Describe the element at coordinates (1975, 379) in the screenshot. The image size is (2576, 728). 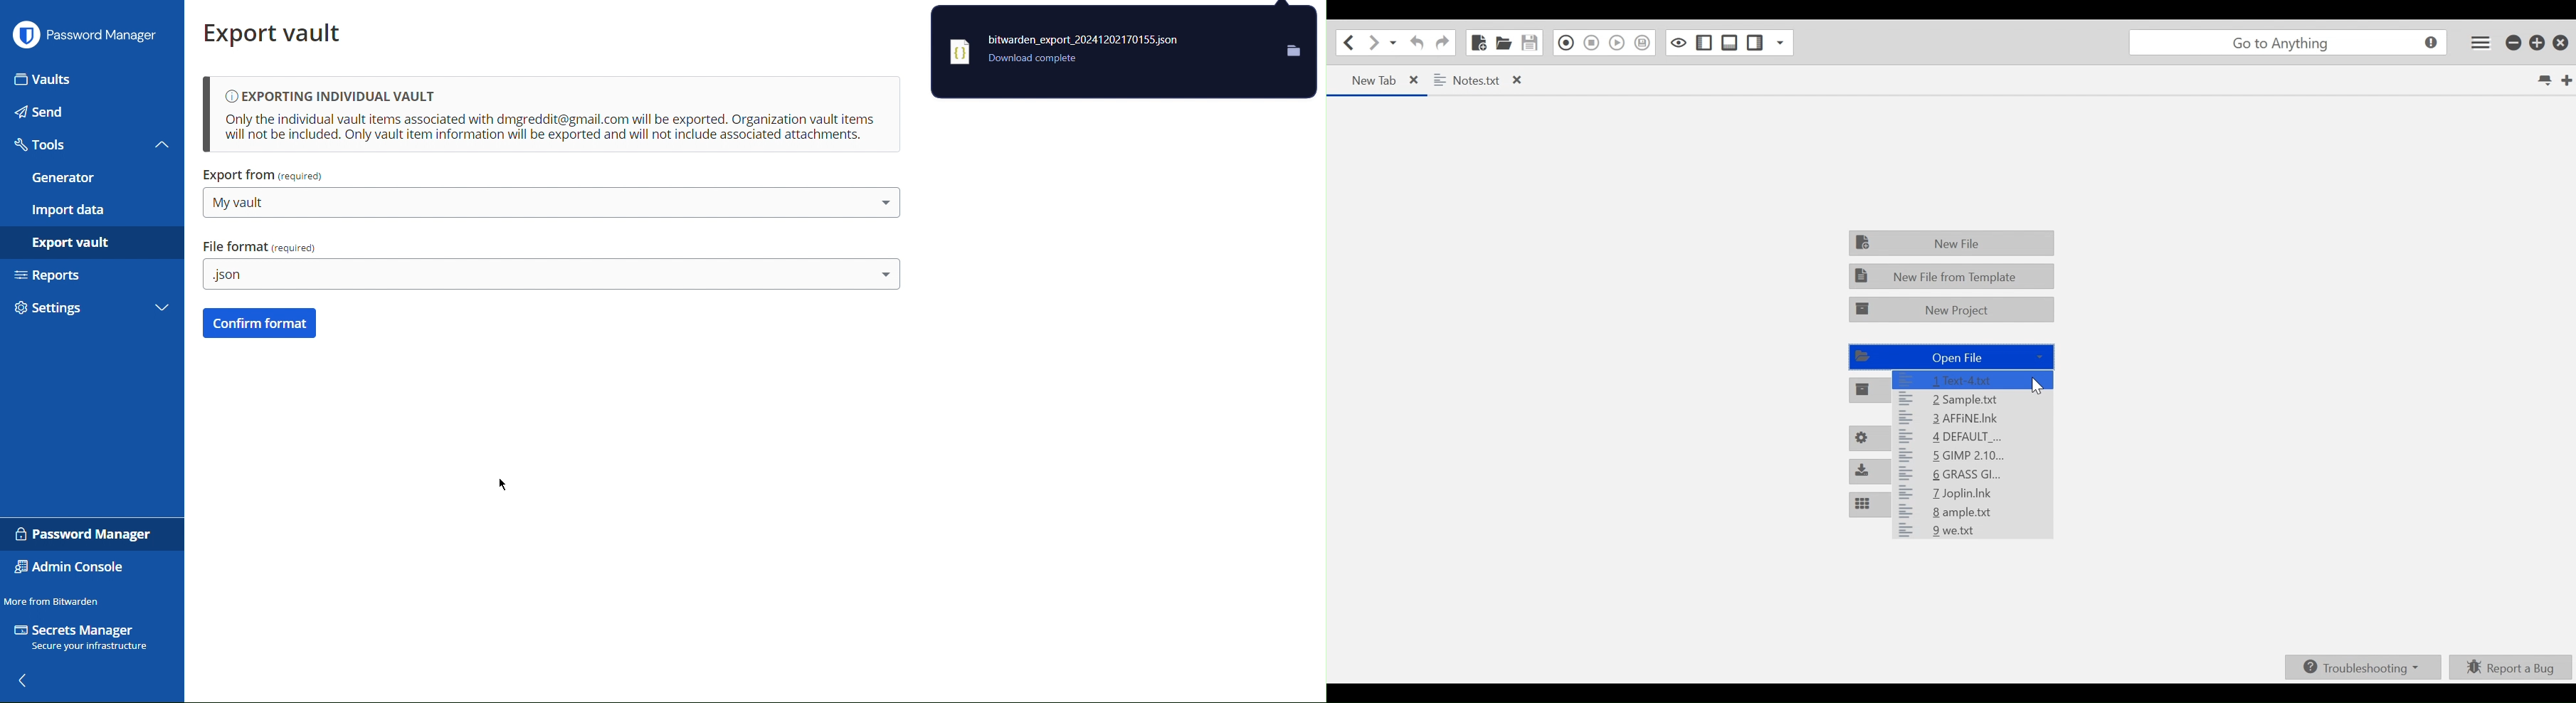
I see `1 text-4.txt` at that location.